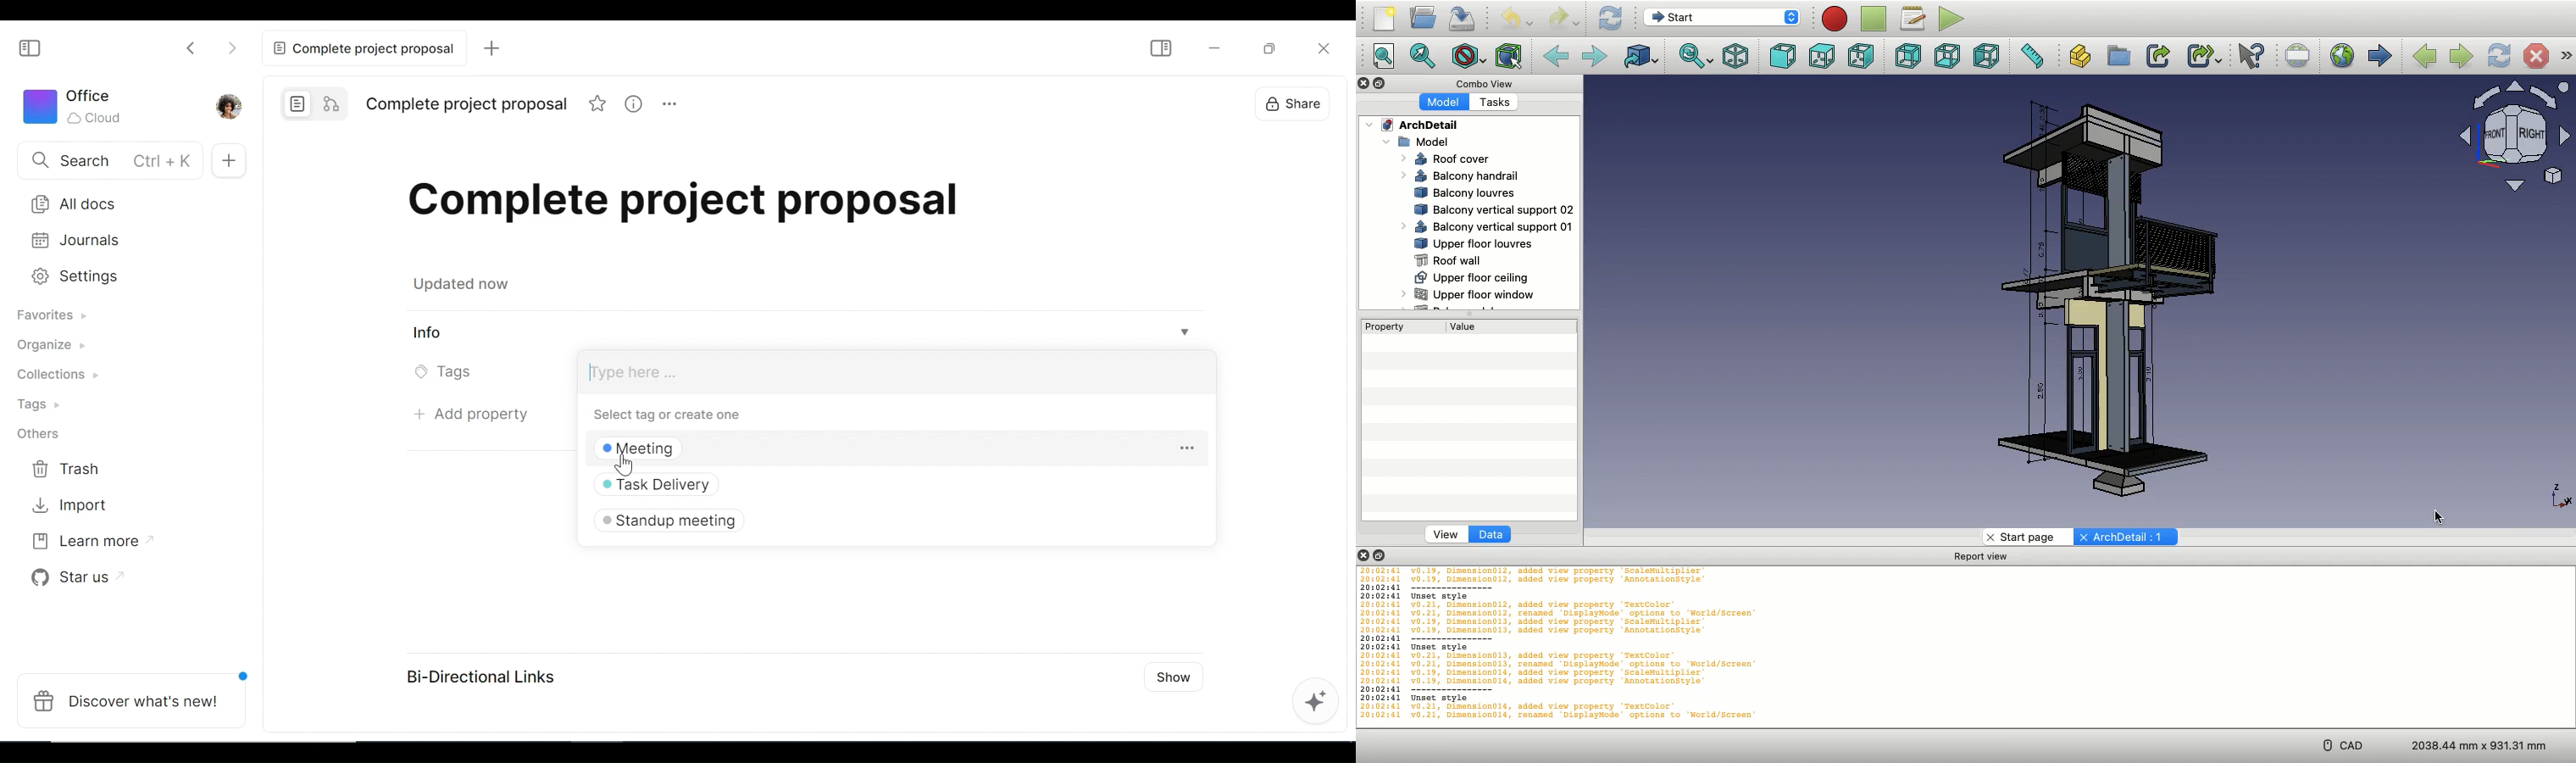  What do you see at coordinates (1383, 326) in the screenshot?
I see `Property` at bounding box center [1383, 326].